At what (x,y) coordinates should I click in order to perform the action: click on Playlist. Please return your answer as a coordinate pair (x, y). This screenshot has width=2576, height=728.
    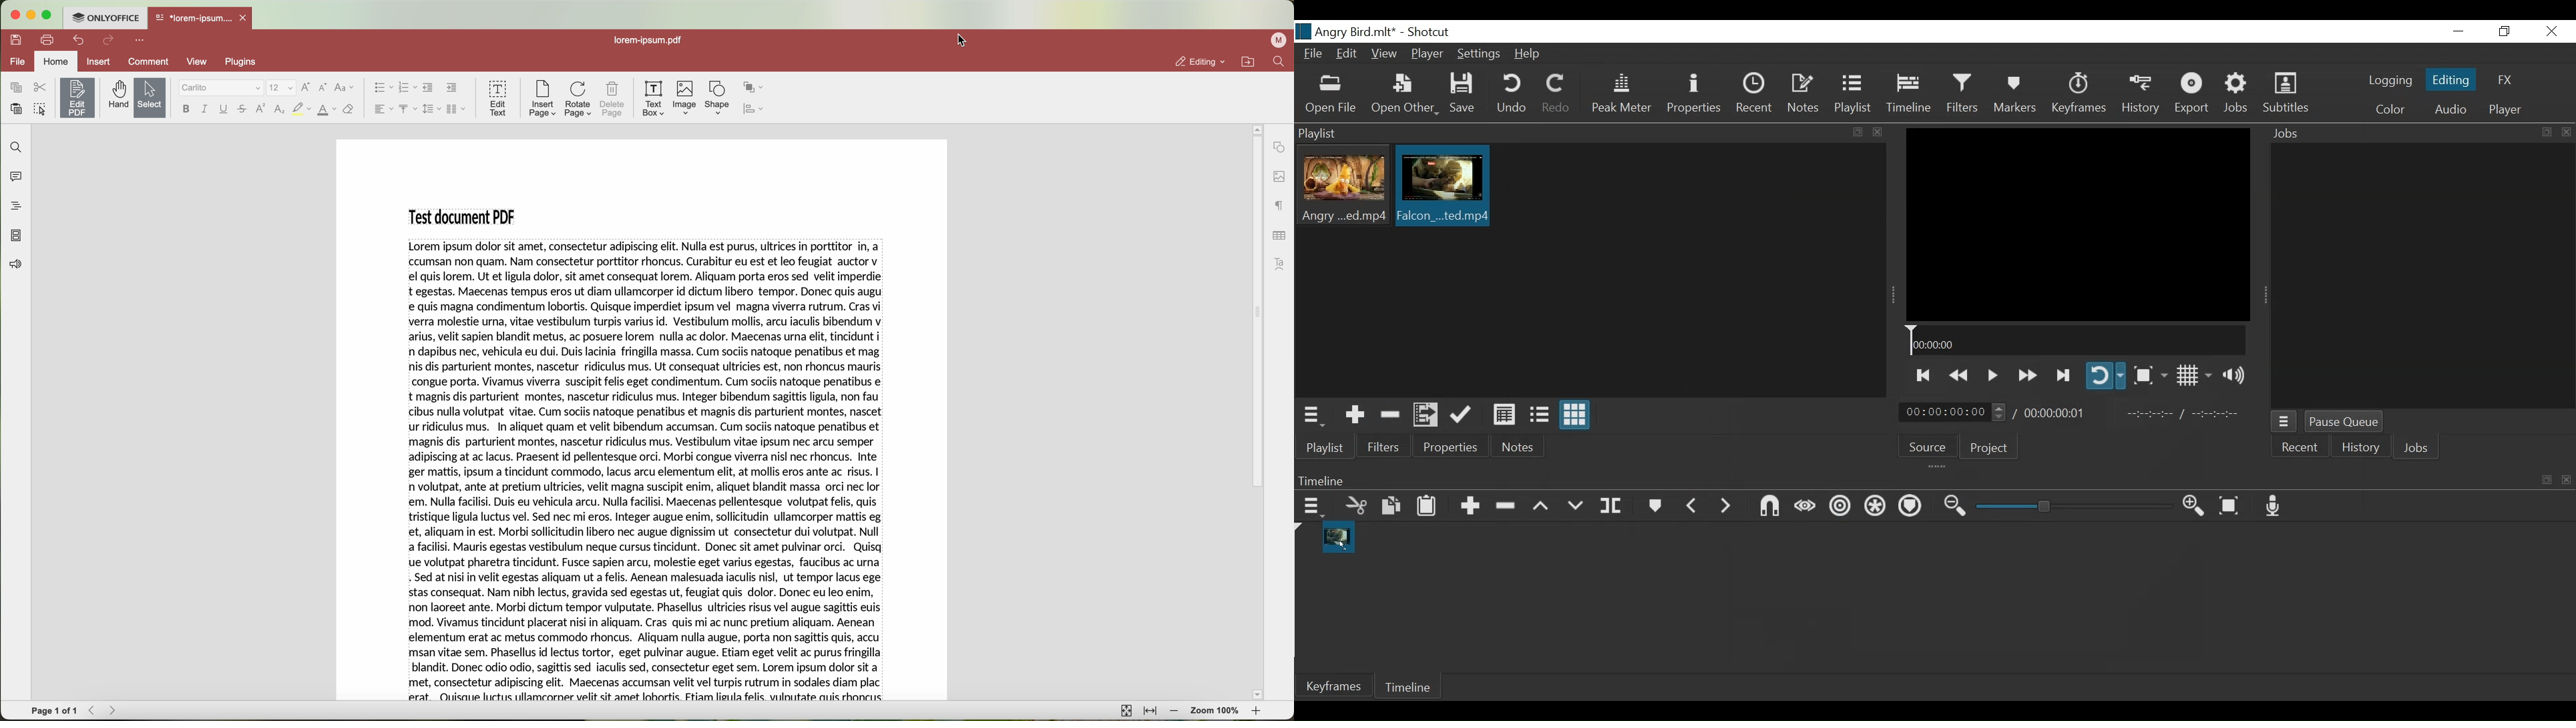
    Looking at the image, I should click on (1853, 93).